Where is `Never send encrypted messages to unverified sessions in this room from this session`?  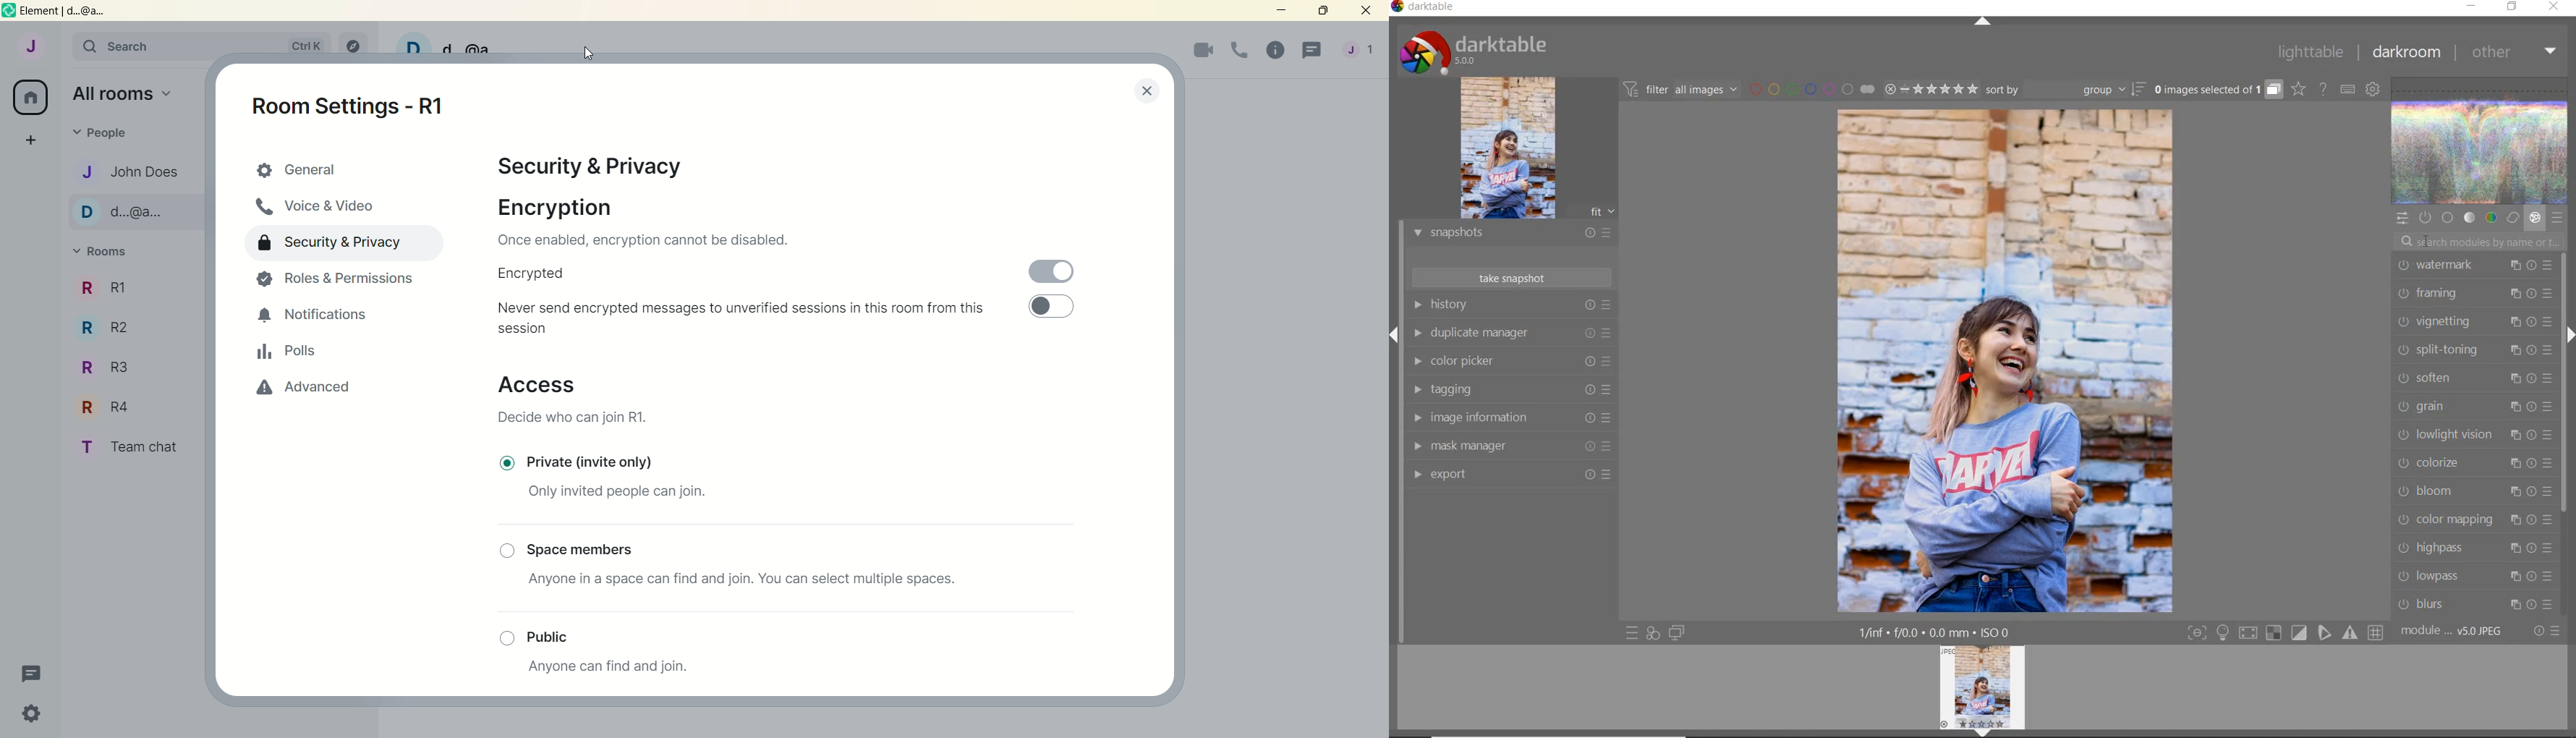 Never send encrypted messages to unverified sessions in this room from this session is located at coordinates (746, 318).